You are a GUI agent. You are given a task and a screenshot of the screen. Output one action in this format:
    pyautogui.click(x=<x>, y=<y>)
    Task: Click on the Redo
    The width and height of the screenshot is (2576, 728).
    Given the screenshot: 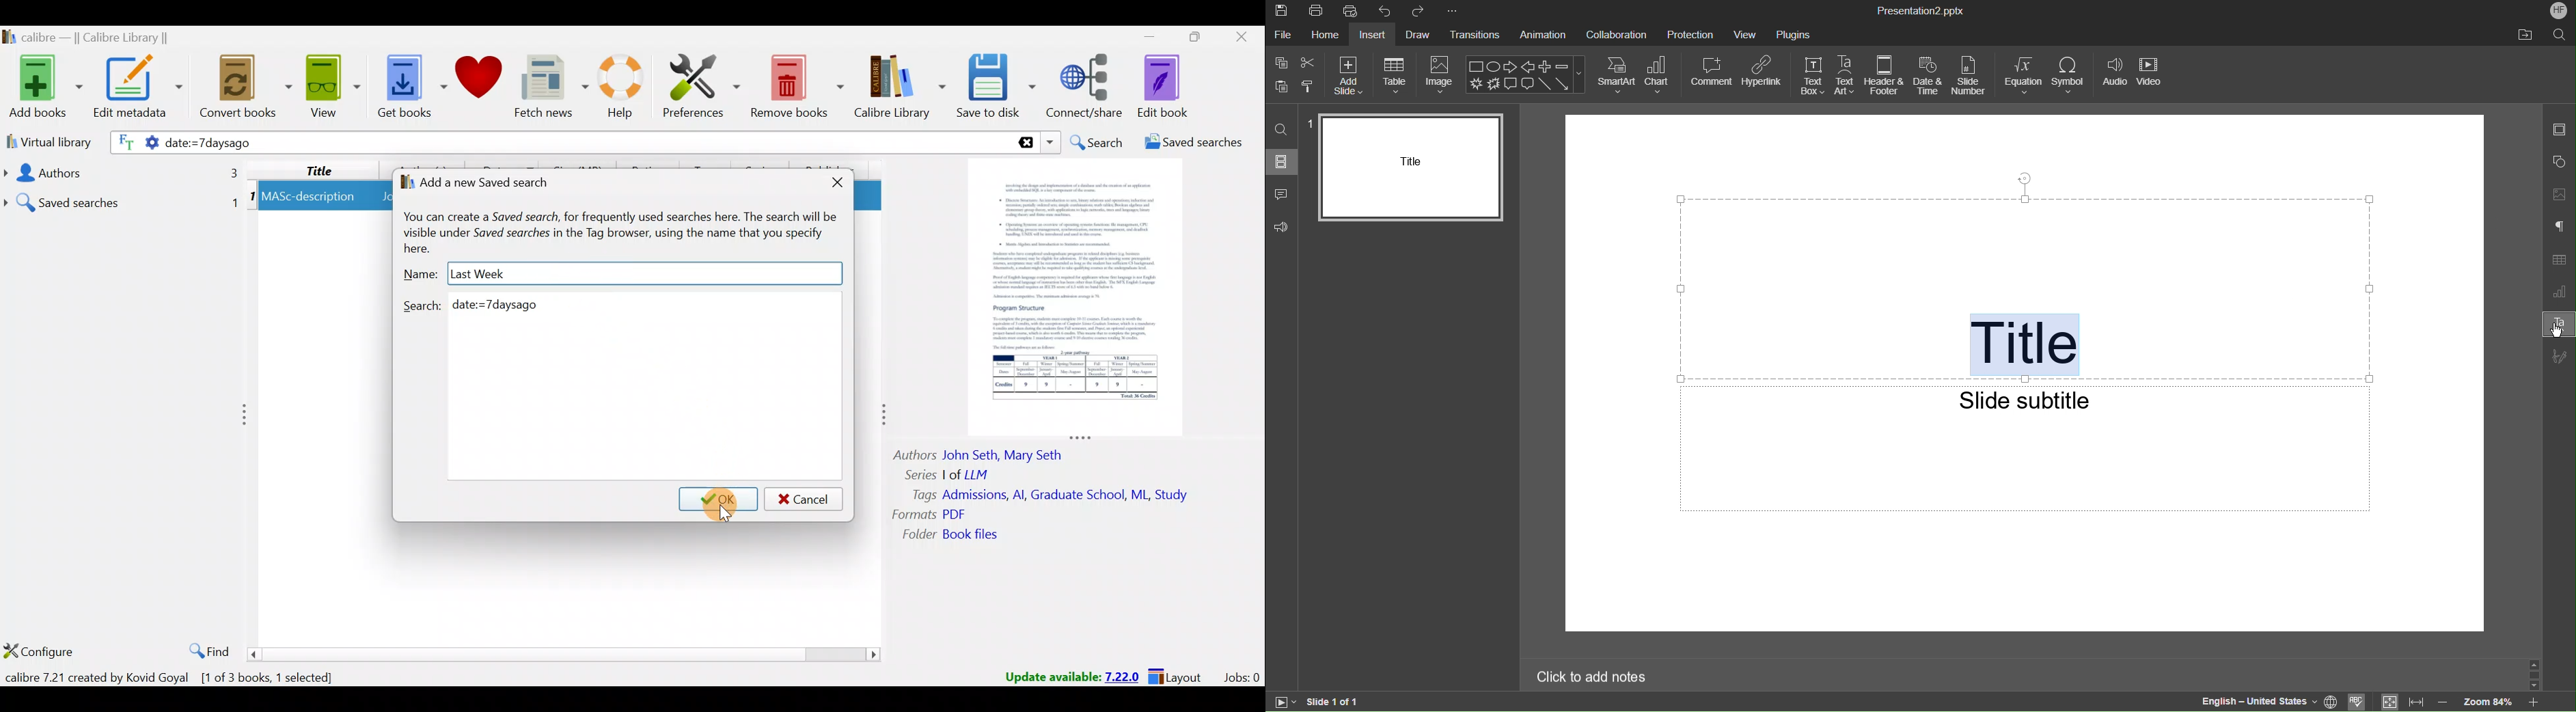 What is the action you would take?
    pyautogui.click(x=1420, y=11)
    